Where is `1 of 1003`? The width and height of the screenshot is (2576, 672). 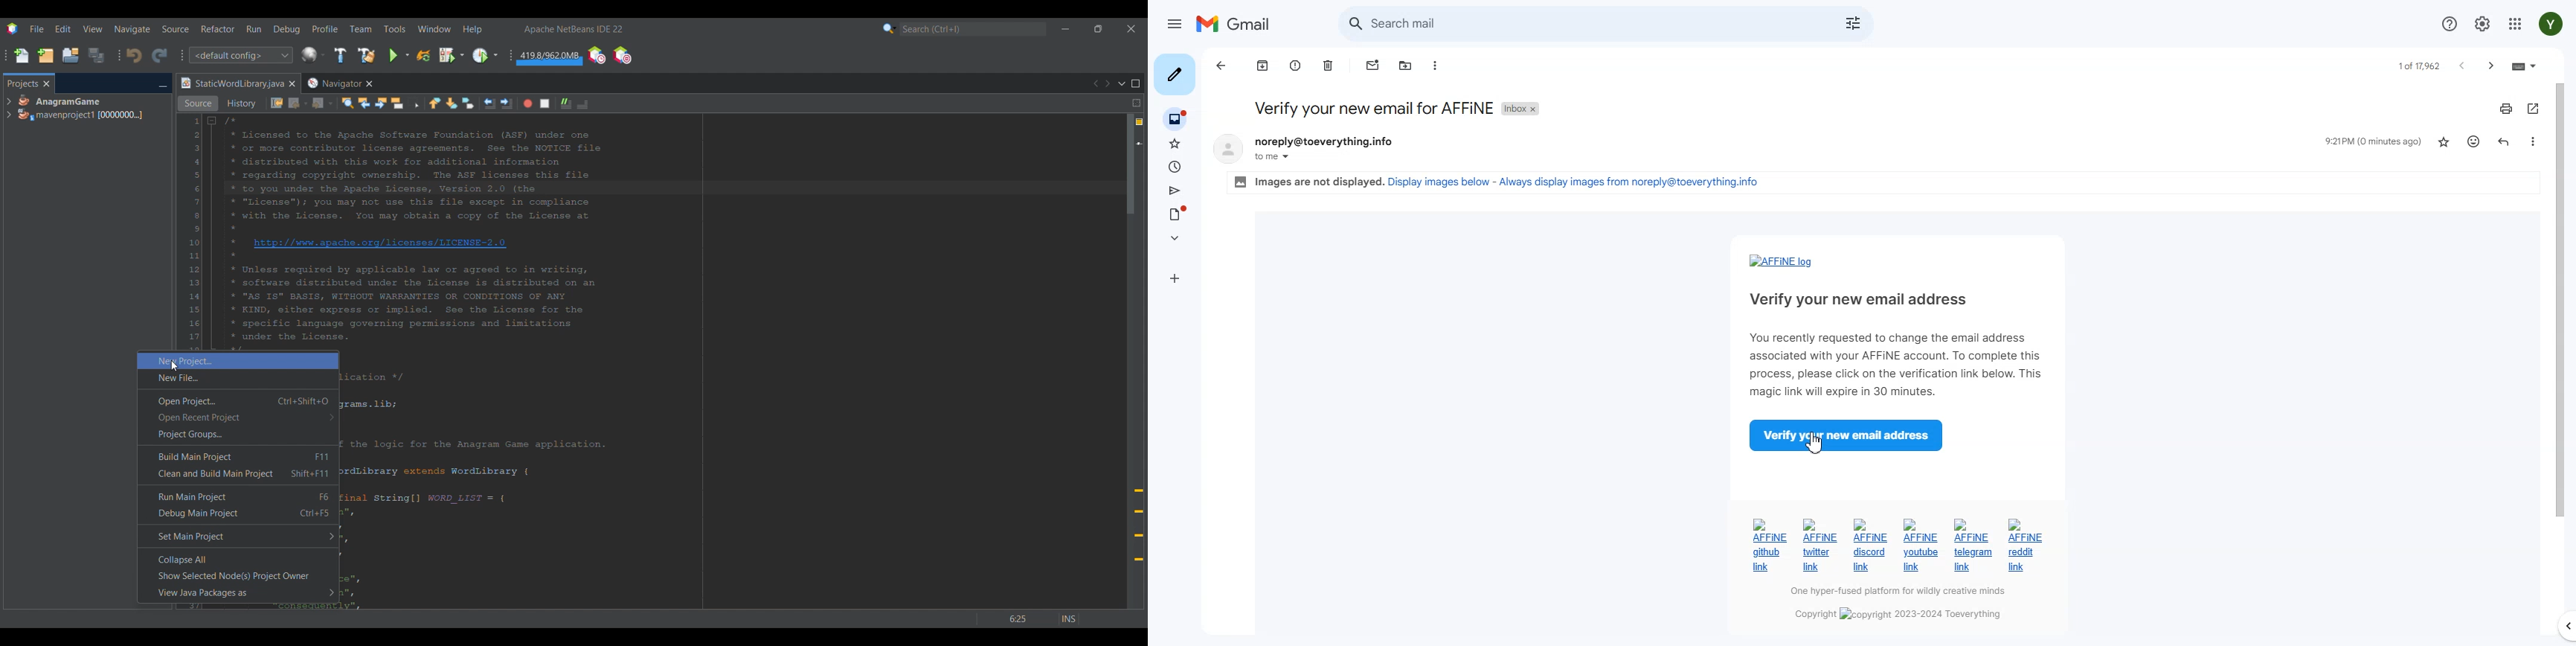
1 of 1003 is located at coordinates (2427, 66).